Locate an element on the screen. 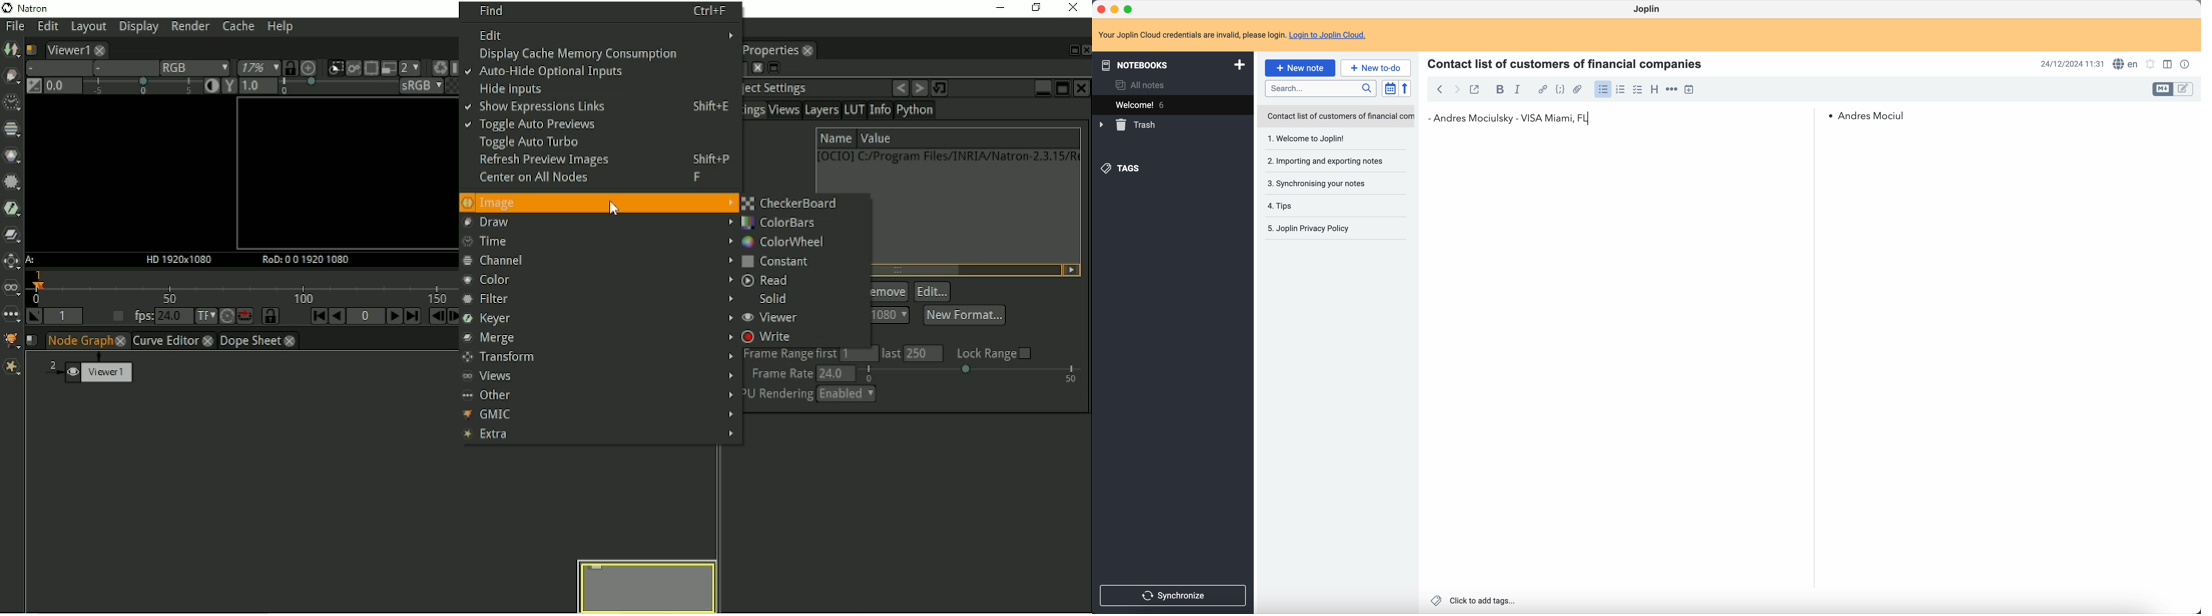 This screenshot has width=2212, height=616. 4. Tips is located at coordinates (1306, 206).